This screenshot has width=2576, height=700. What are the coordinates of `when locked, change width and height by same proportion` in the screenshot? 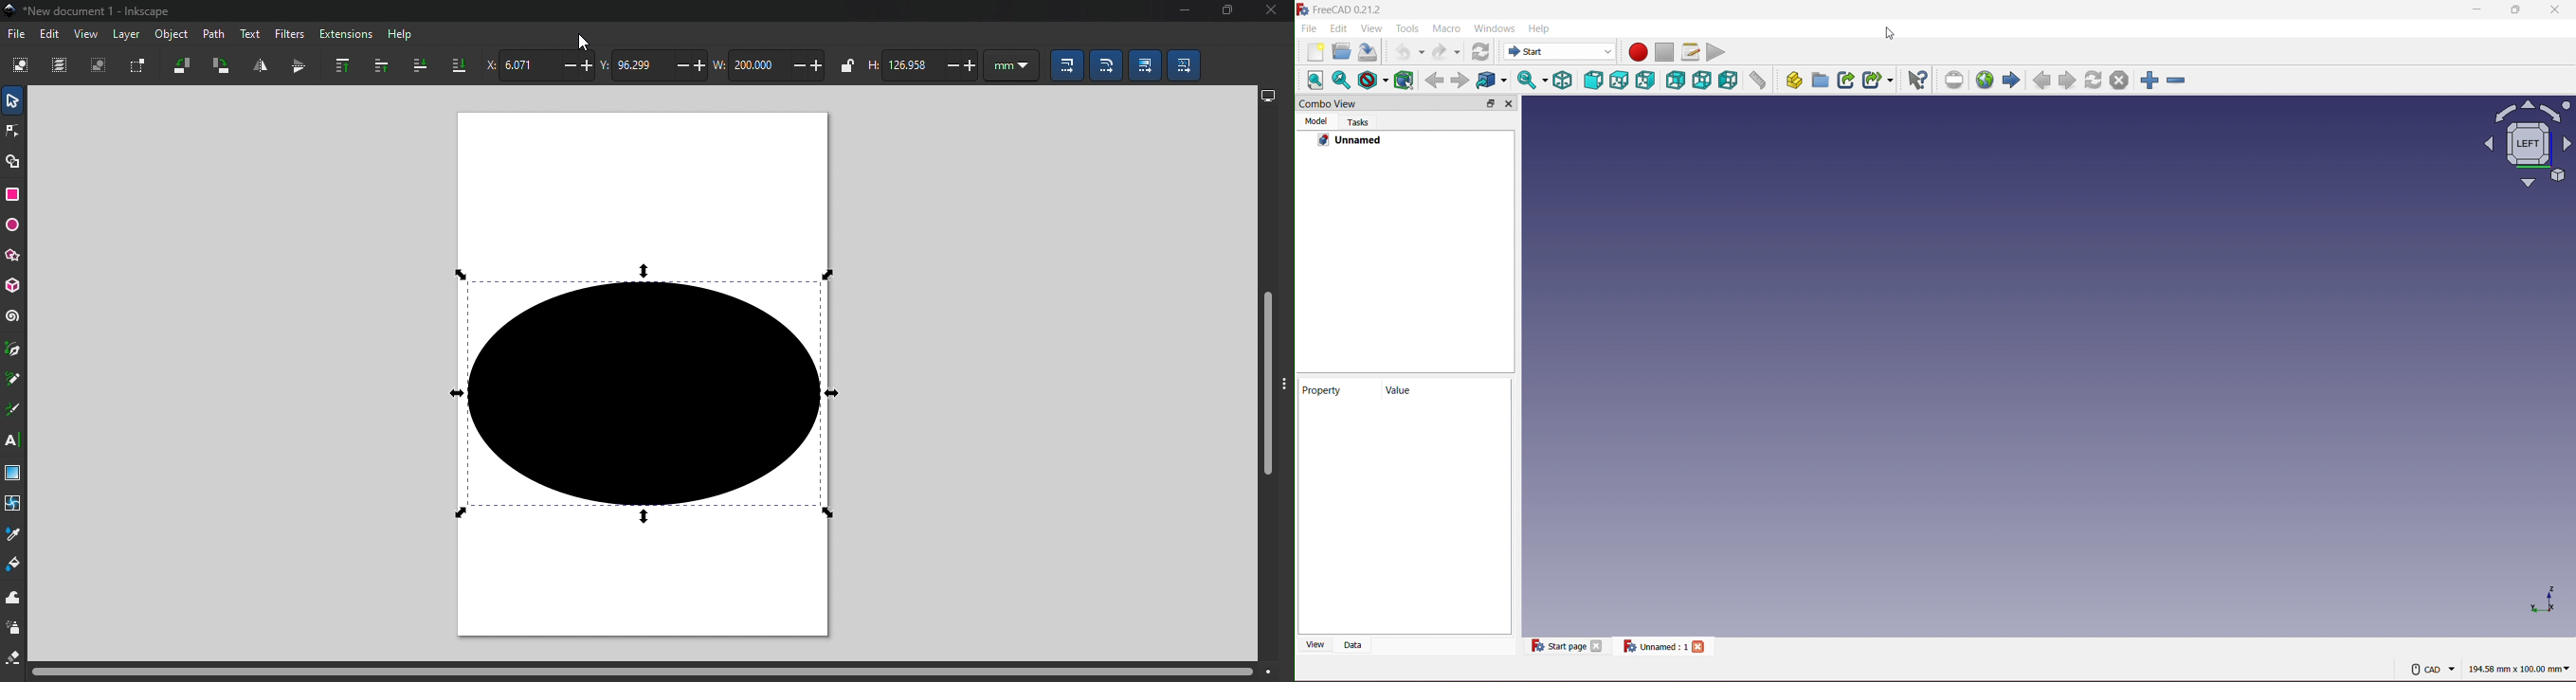 It's located at (844, 65).